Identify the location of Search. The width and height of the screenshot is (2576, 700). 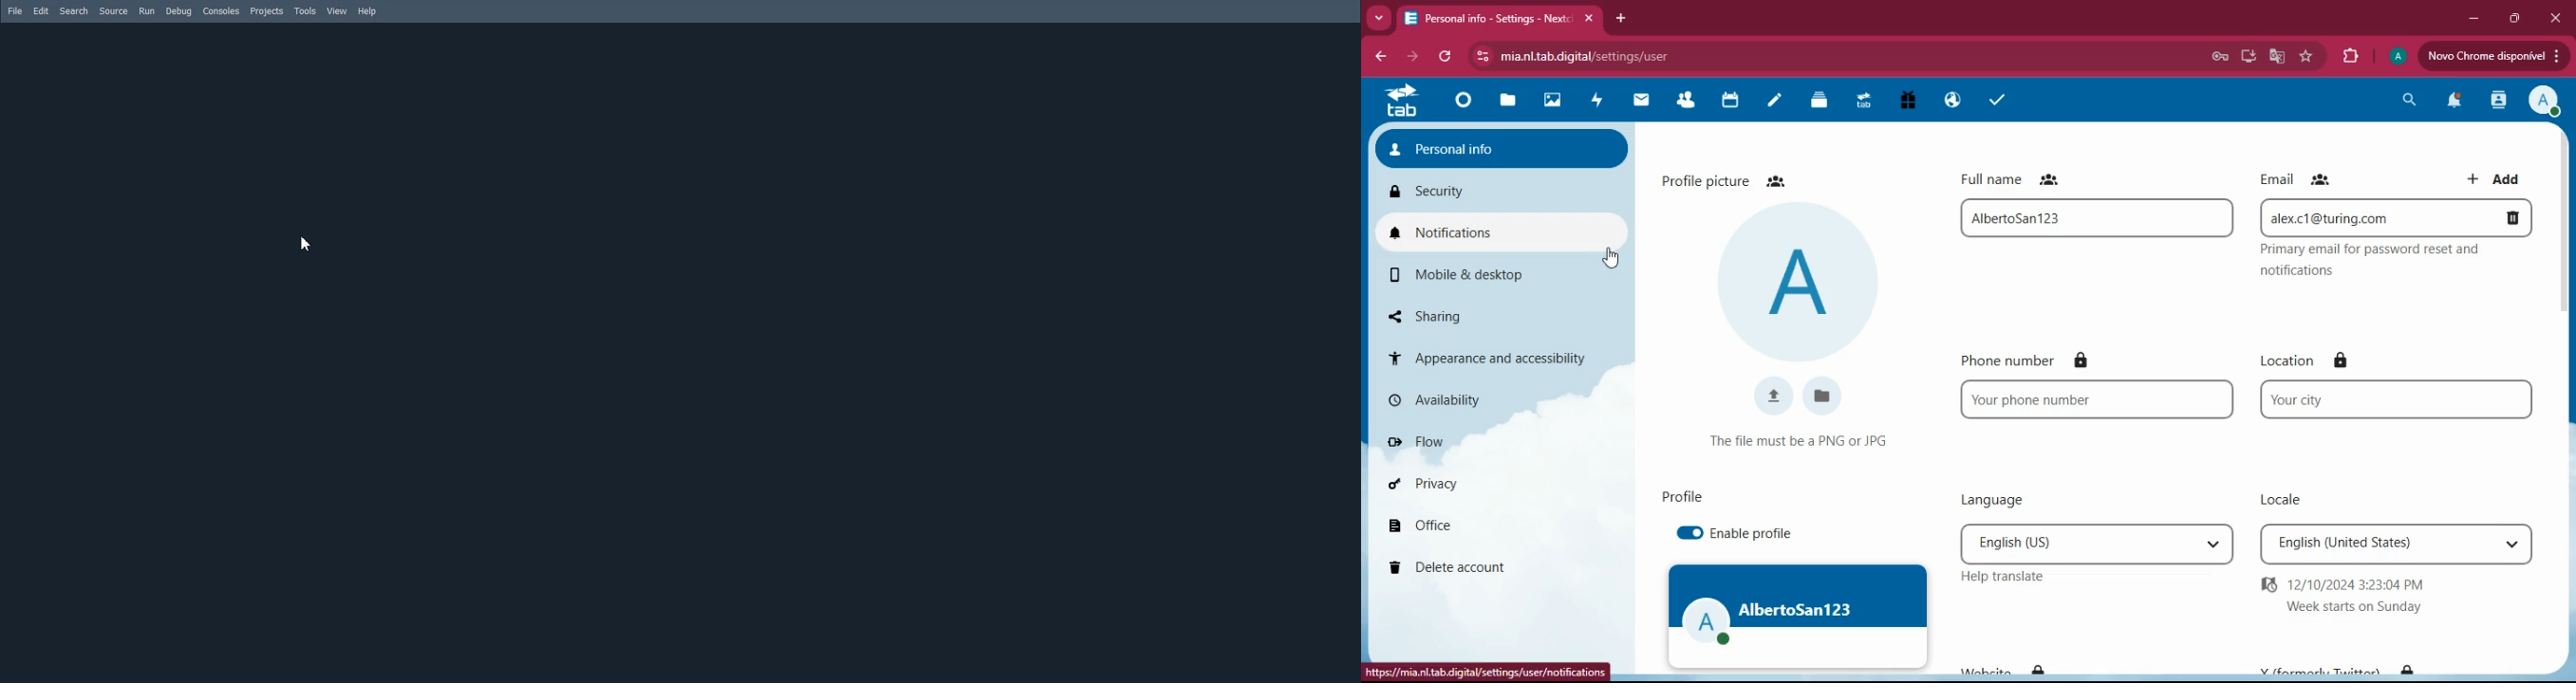
(74, 11).